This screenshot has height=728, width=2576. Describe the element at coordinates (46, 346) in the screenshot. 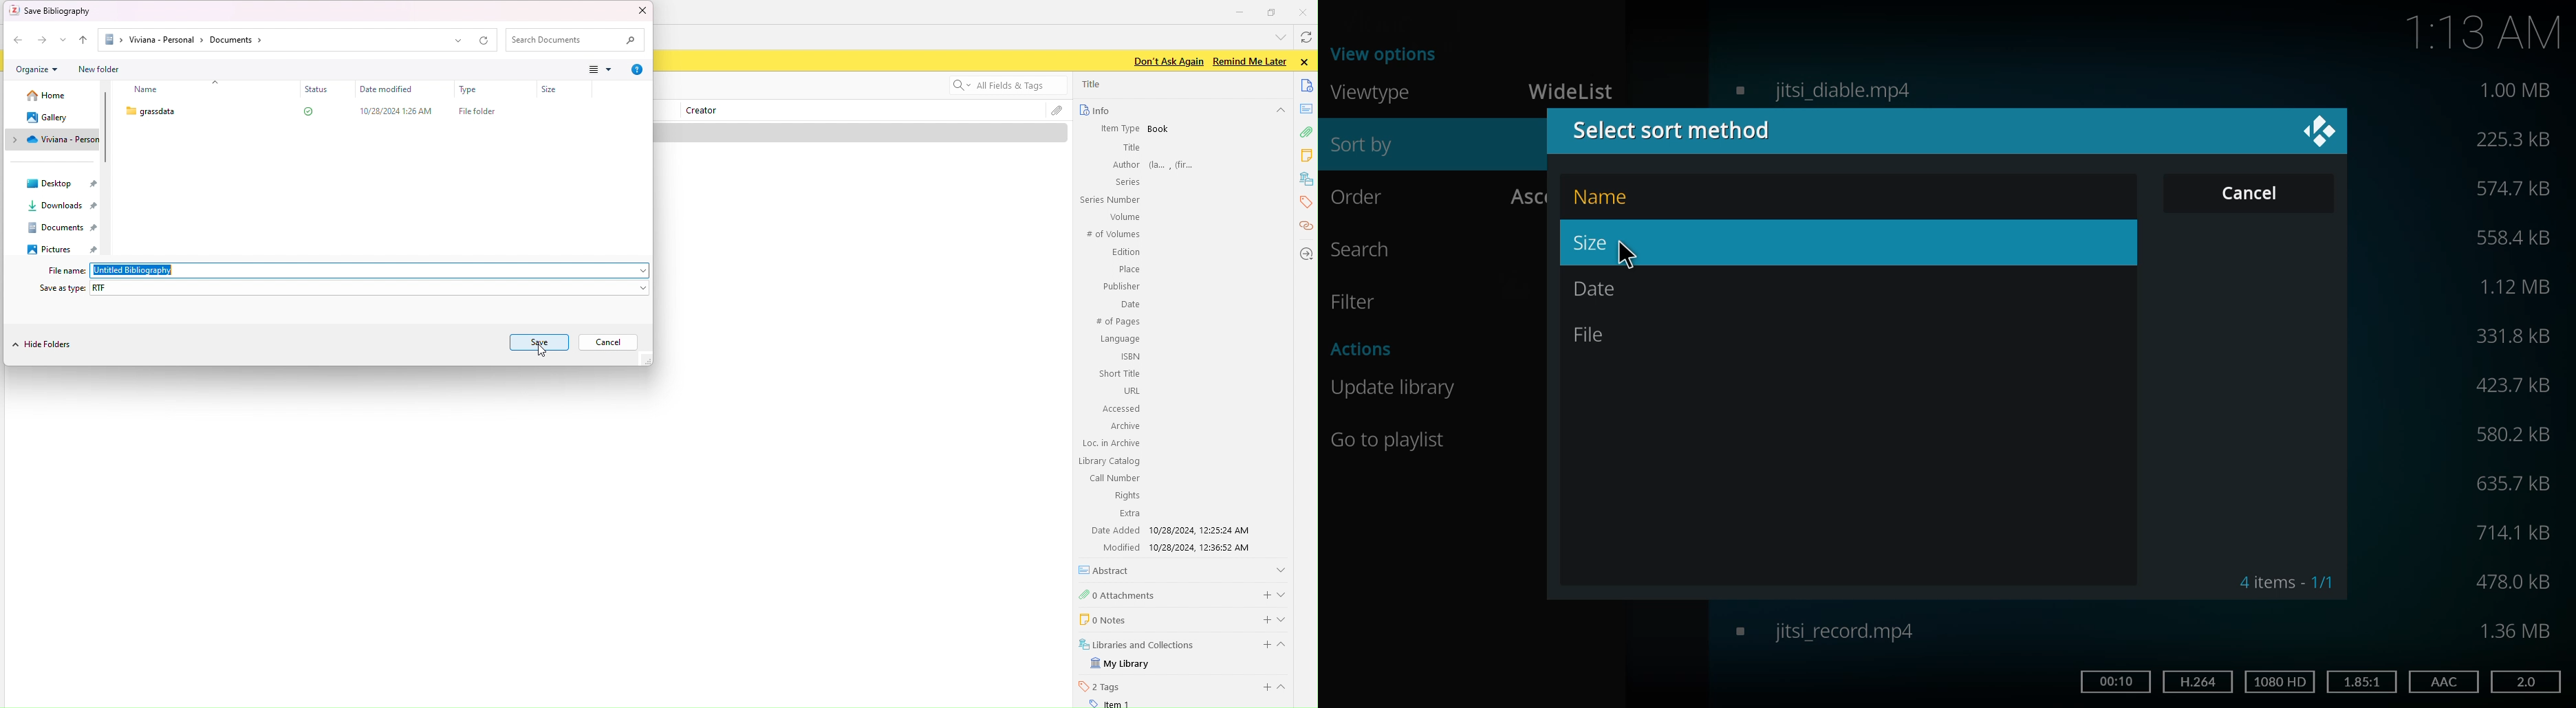

I see `Hide Folders` at that location.